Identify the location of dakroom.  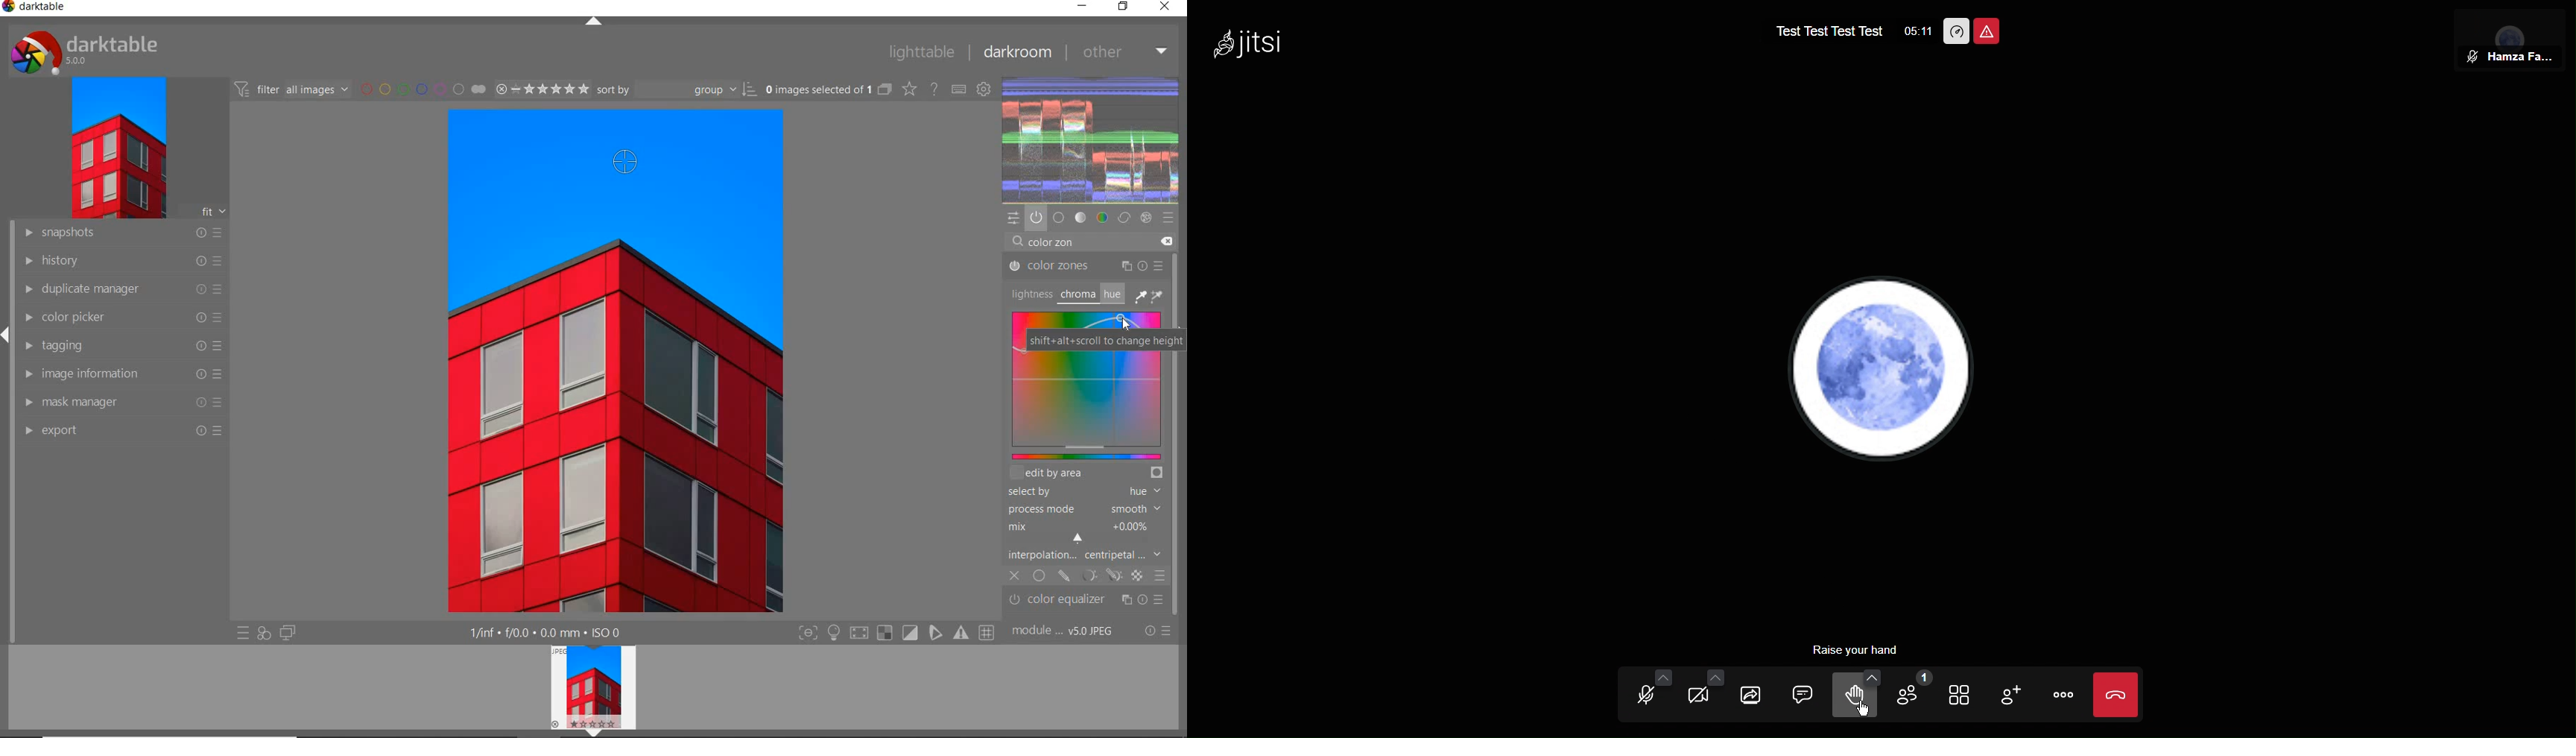
(1016, 52).